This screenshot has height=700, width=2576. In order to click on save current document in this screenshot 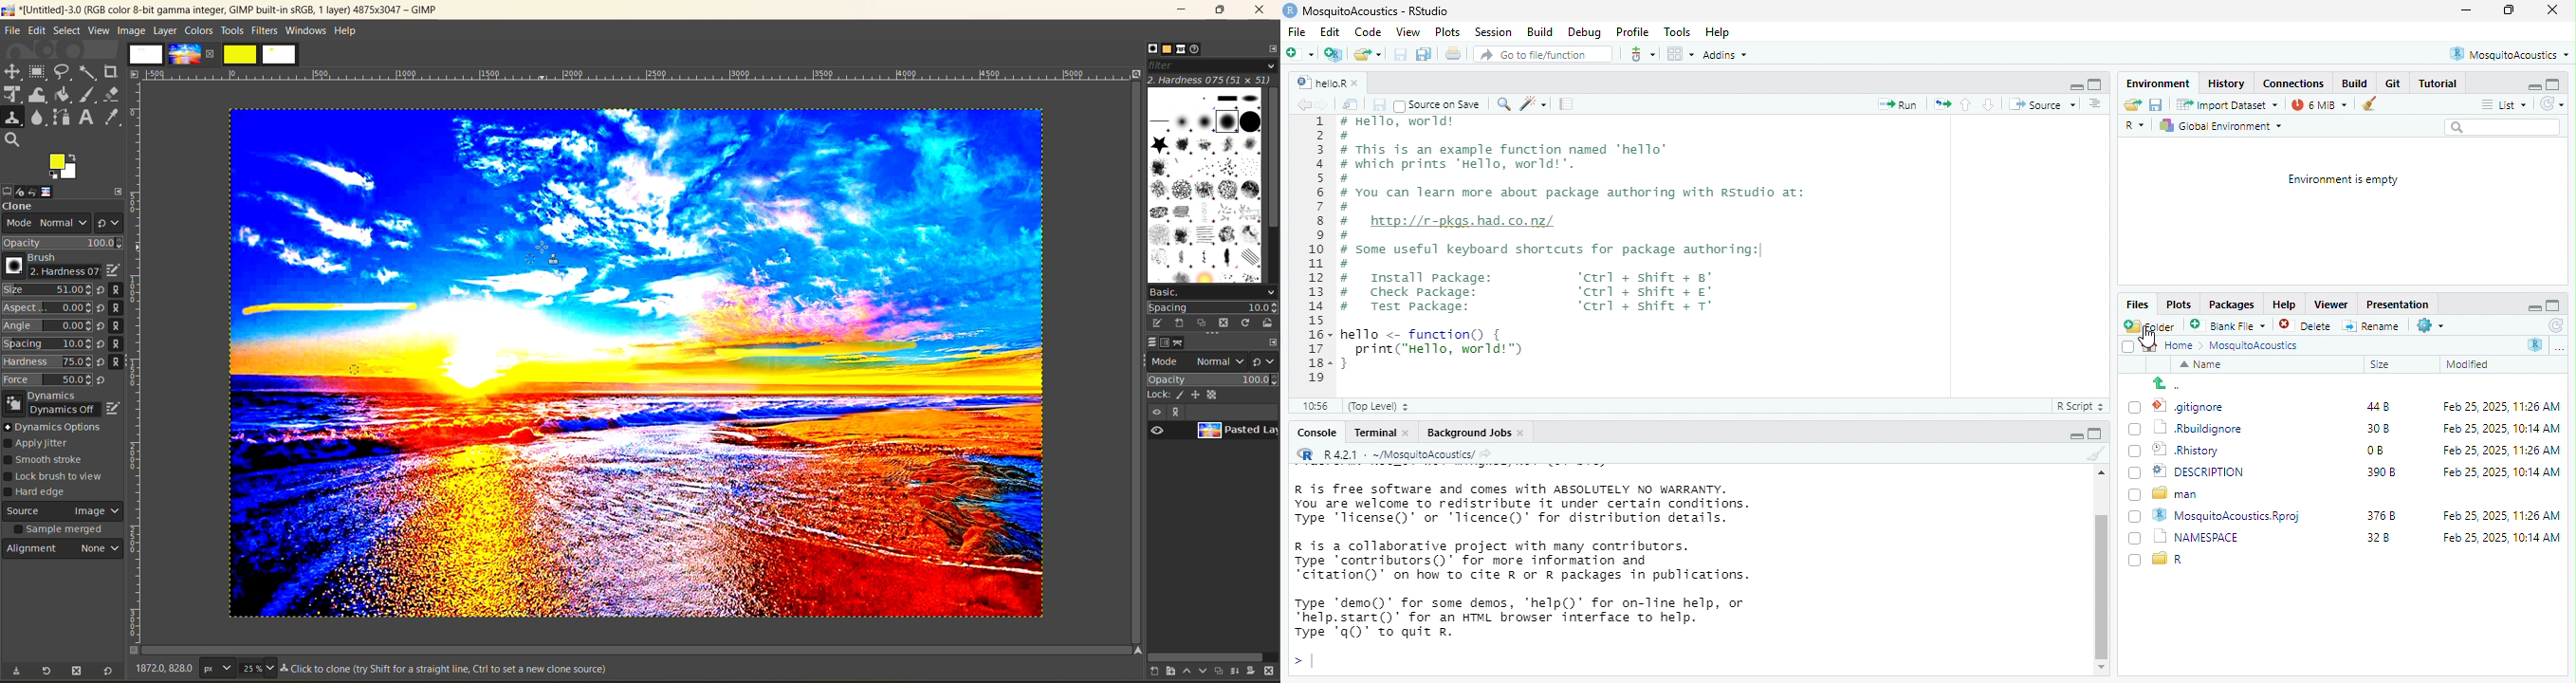, I will do `click(1380, 104)`.